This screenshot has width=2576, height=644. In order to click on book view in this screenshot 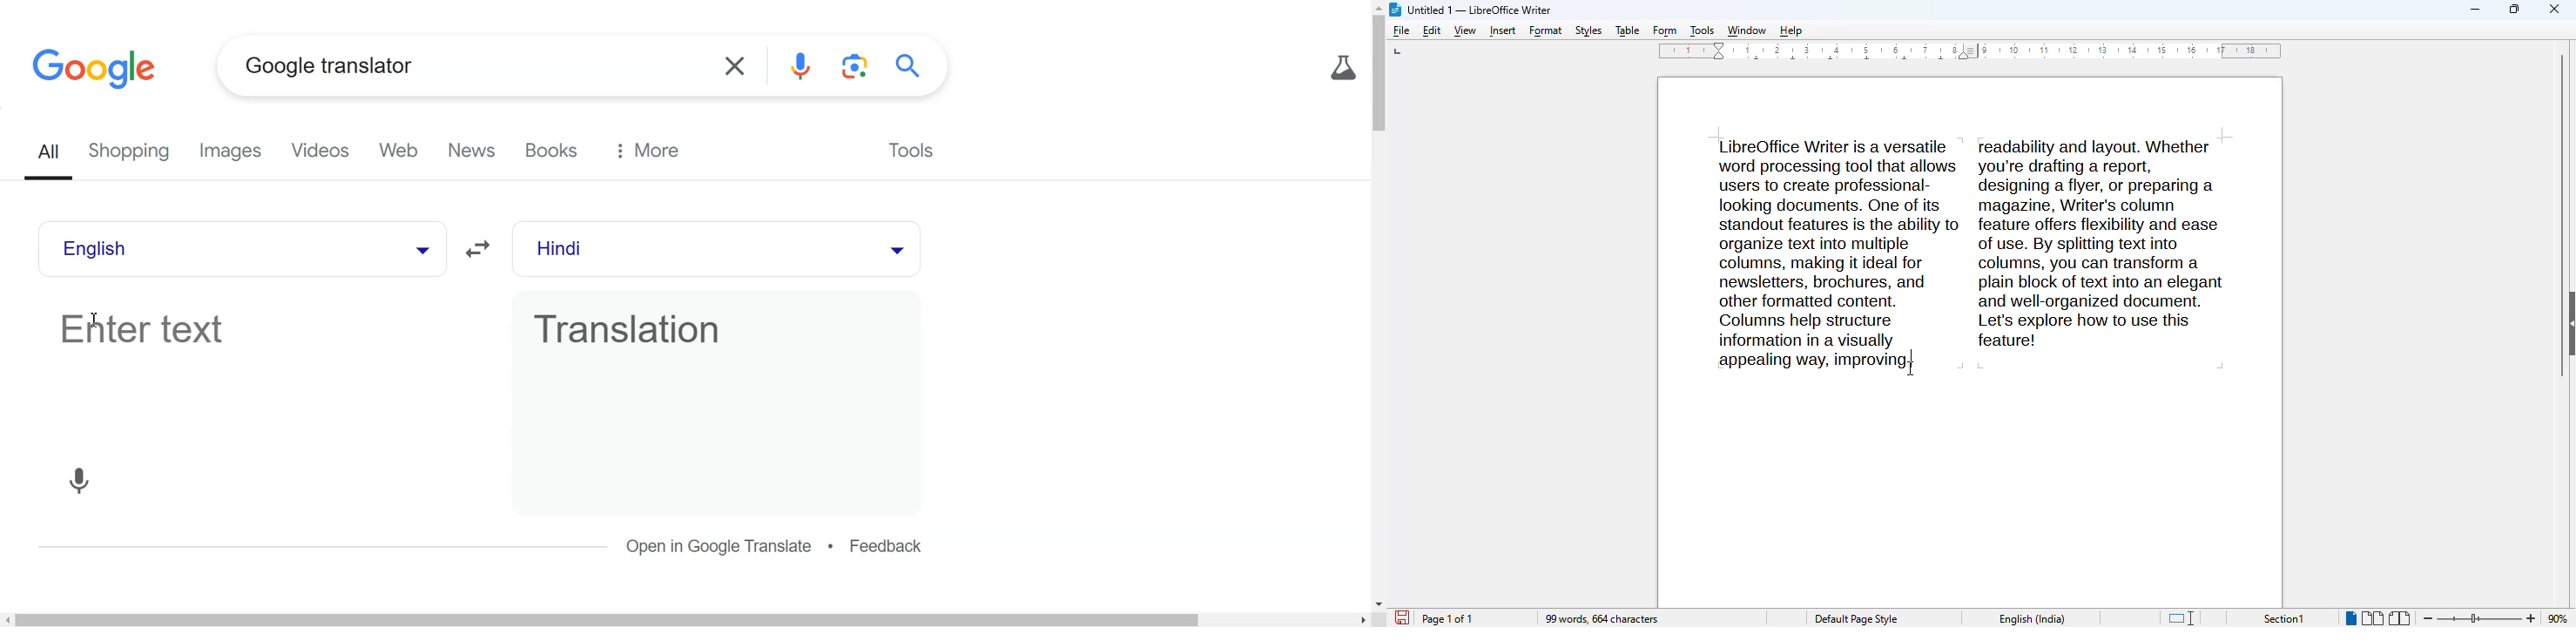, I will do `click(2399, 618)`.